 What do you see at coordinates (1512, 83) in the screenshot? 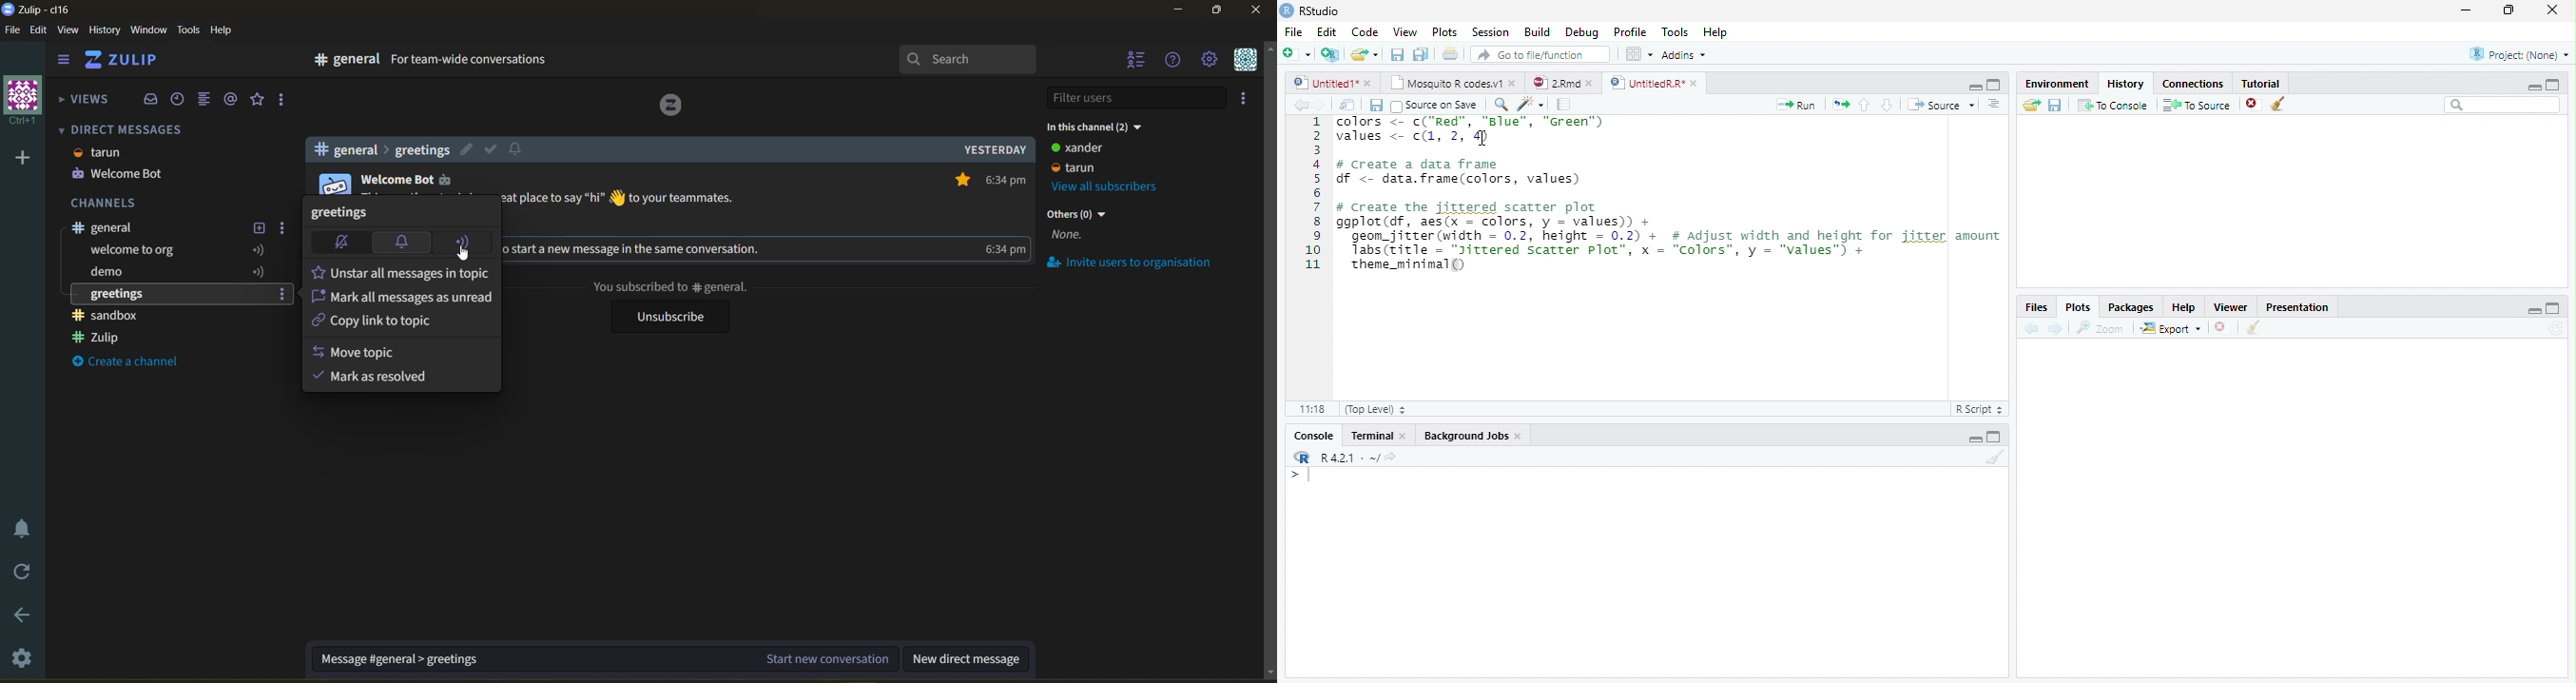
I see `close` at bounding box center [1512, 83].